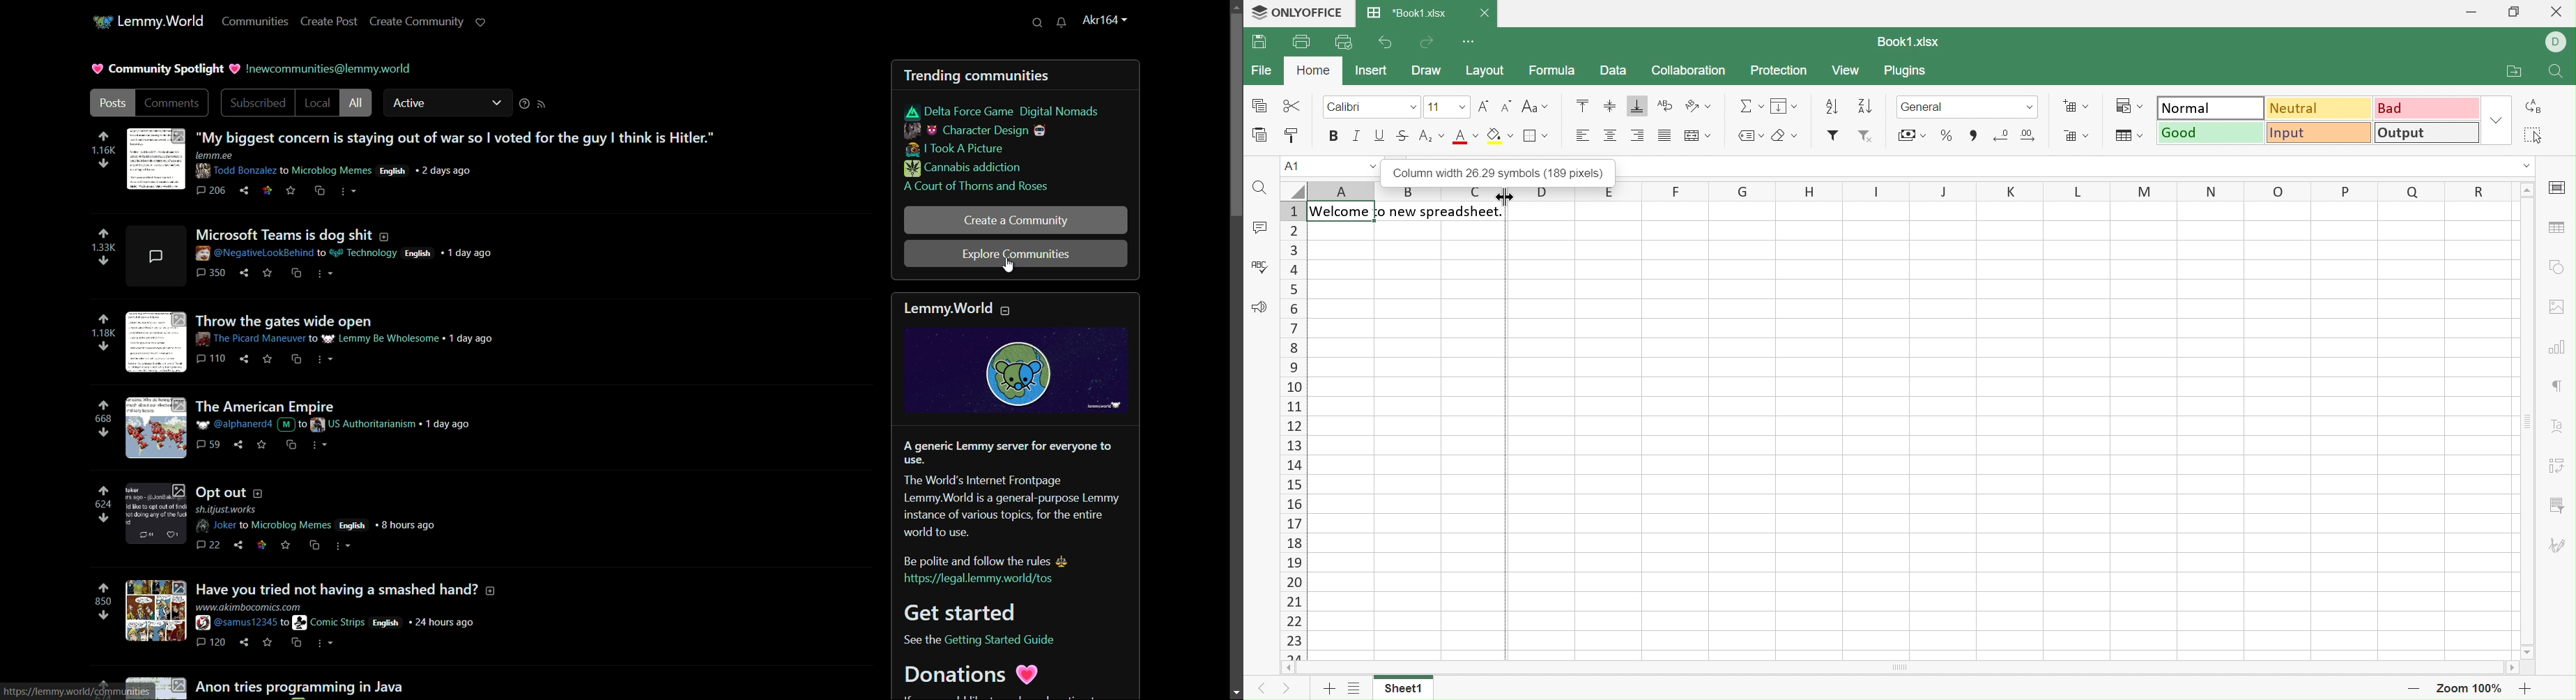  What do you see at coordinates (1257, 104) in the screenshot?
I see `Copy` at bounding box center [1257, 104].